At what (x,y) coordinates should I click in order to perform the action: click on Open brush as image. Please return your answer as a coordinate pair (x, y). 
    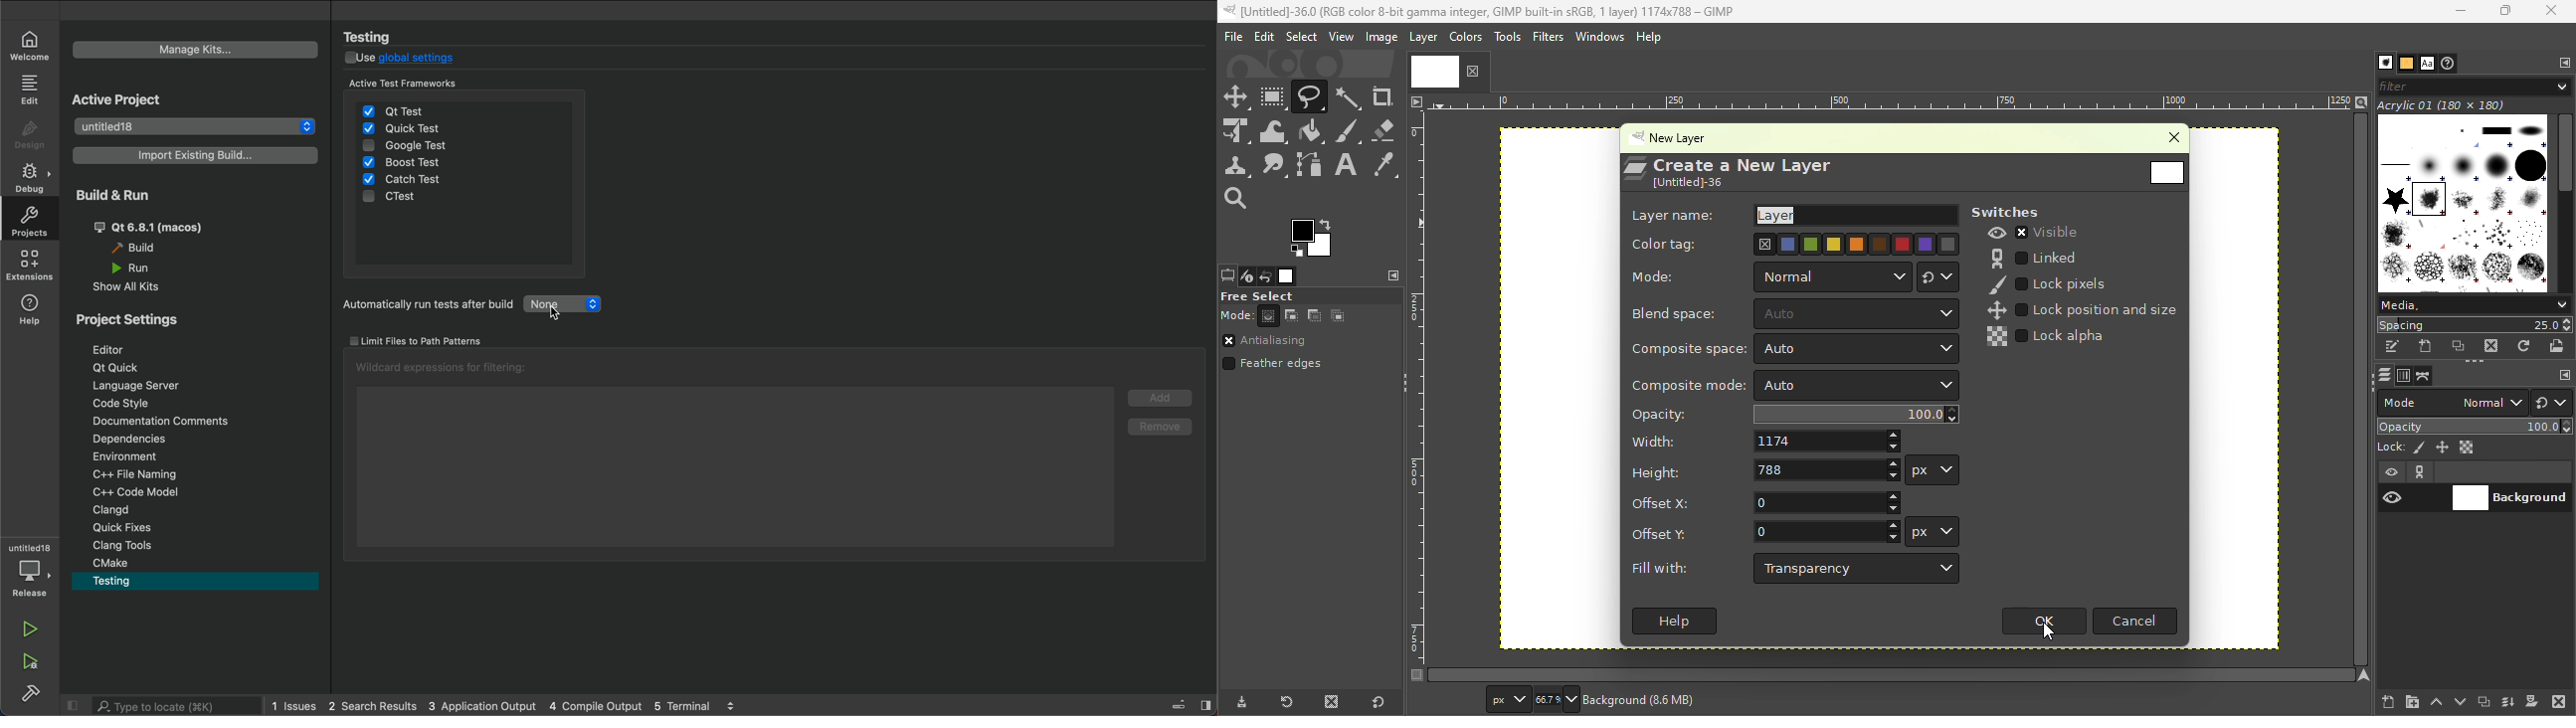
    Looking at the image, I should click on (2560, 346).